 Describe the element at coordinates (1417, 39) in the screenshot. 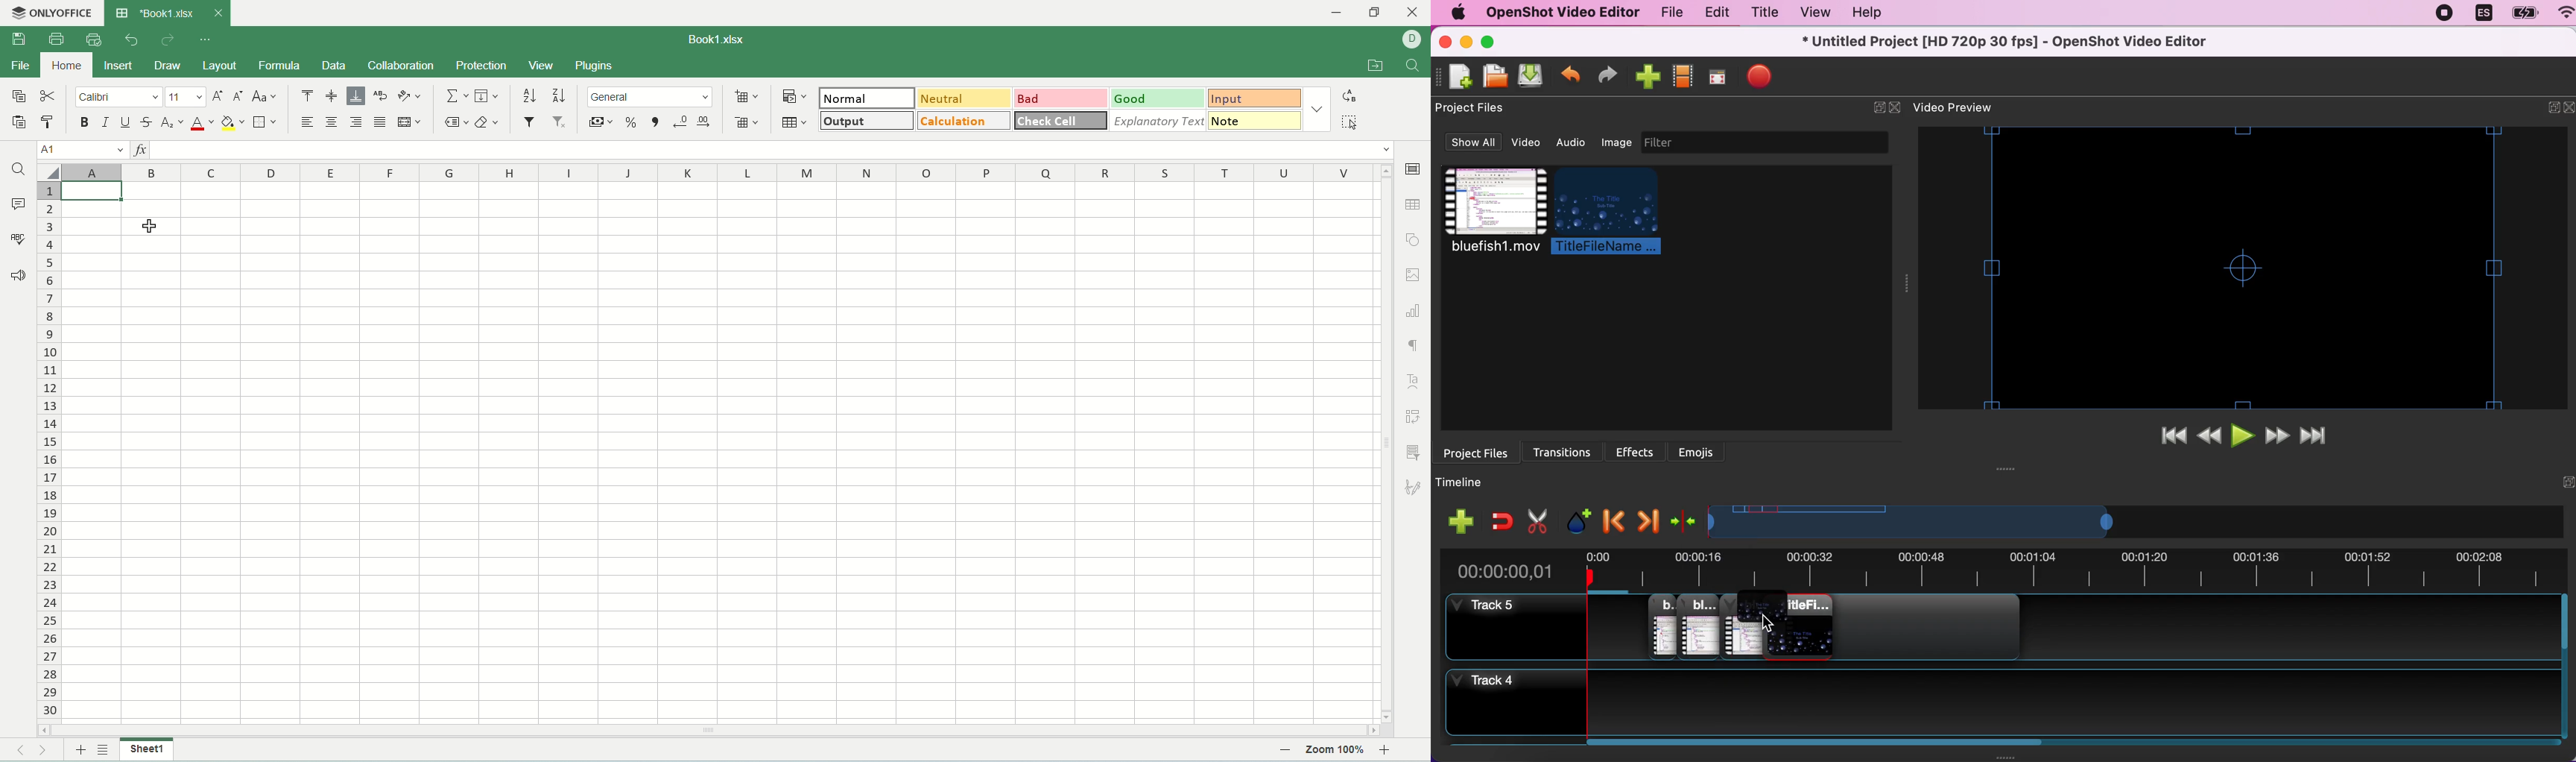

I see `username` at that location.